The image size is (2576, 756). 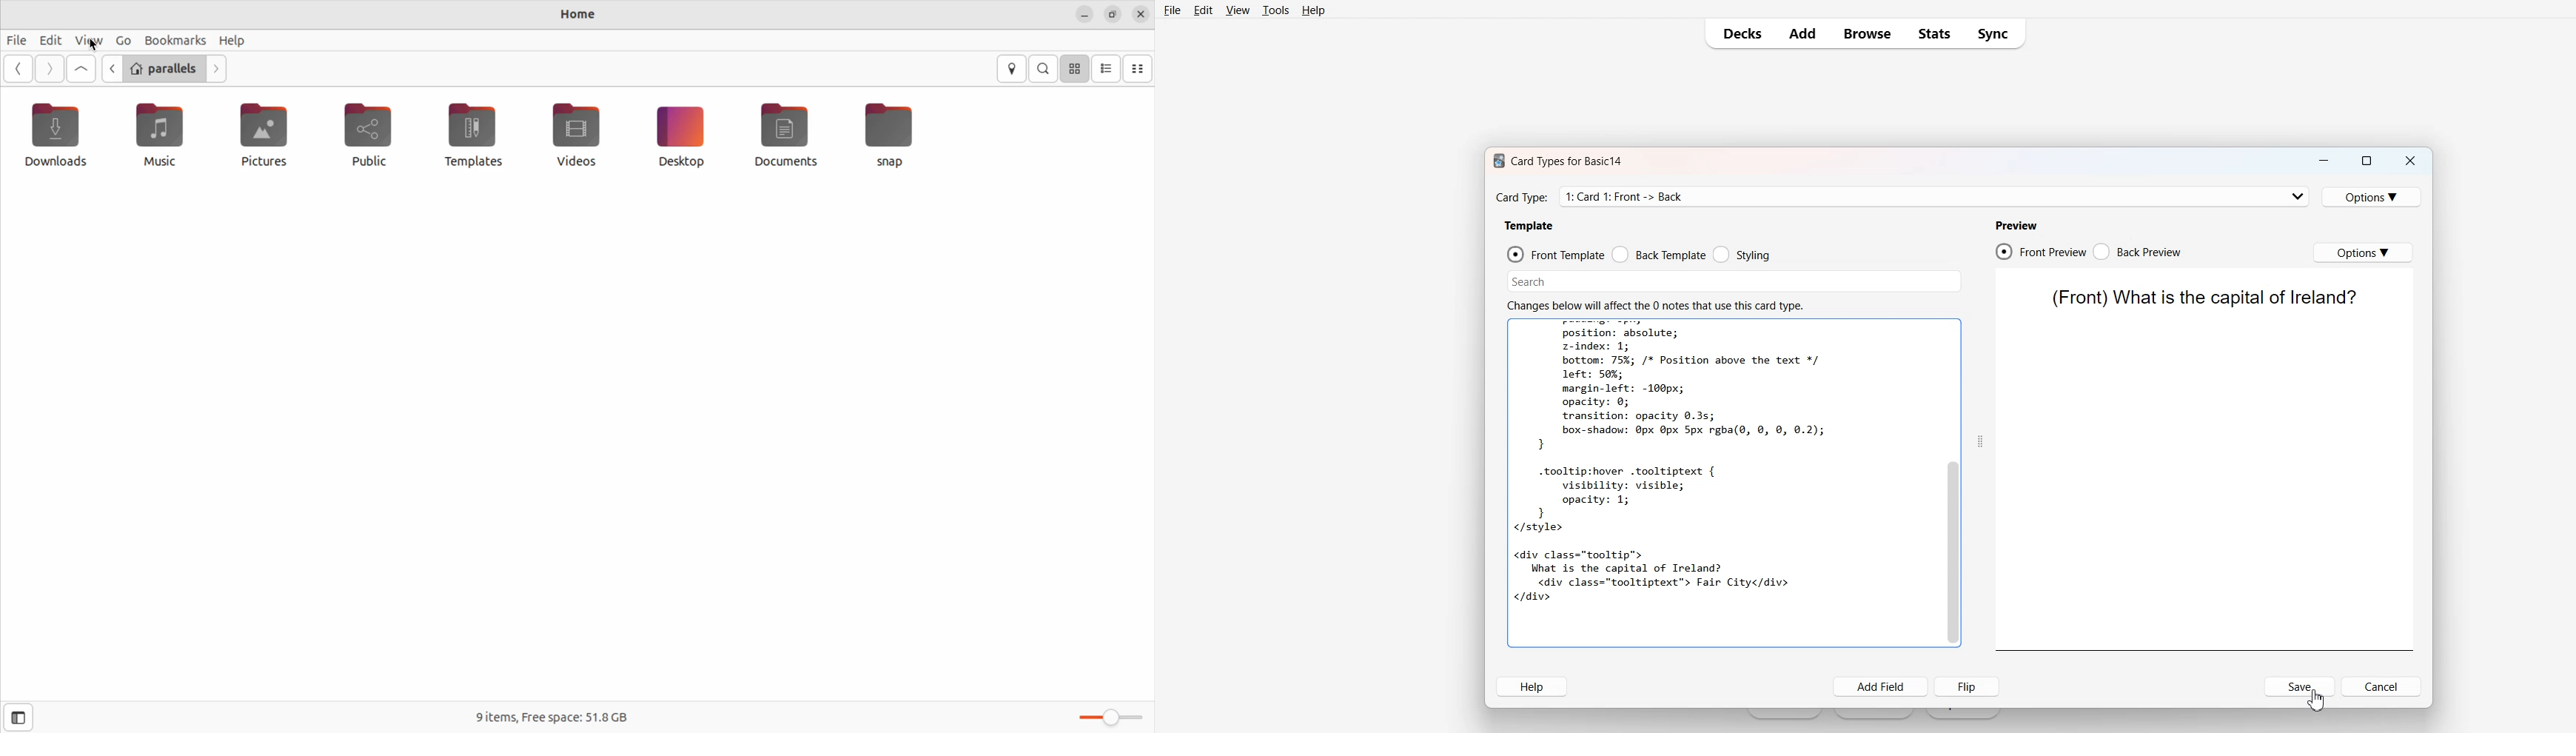 What do you see at coordinates (1804, 34) in the screenshot?
I see `Add` at bounding box center [1804, 34].